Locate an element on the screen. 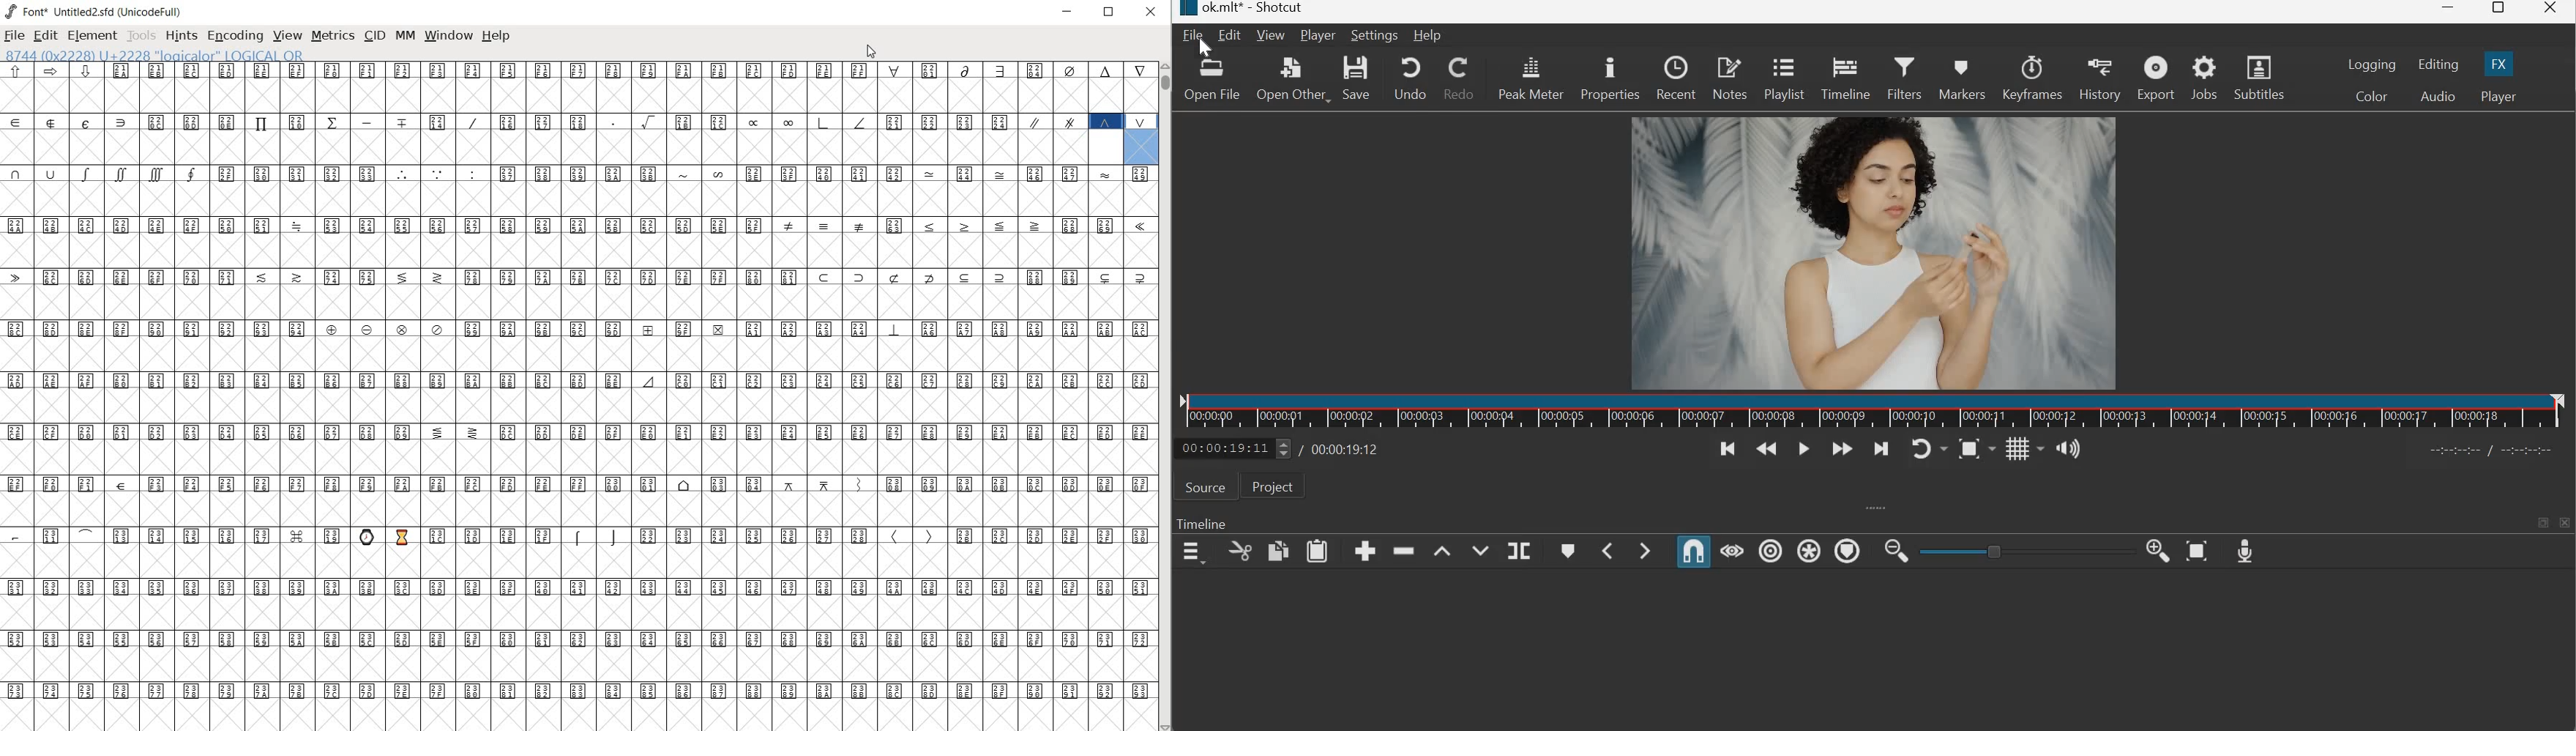 The image size is (2576, 756). Filters is located at coordinates (1905, 76).